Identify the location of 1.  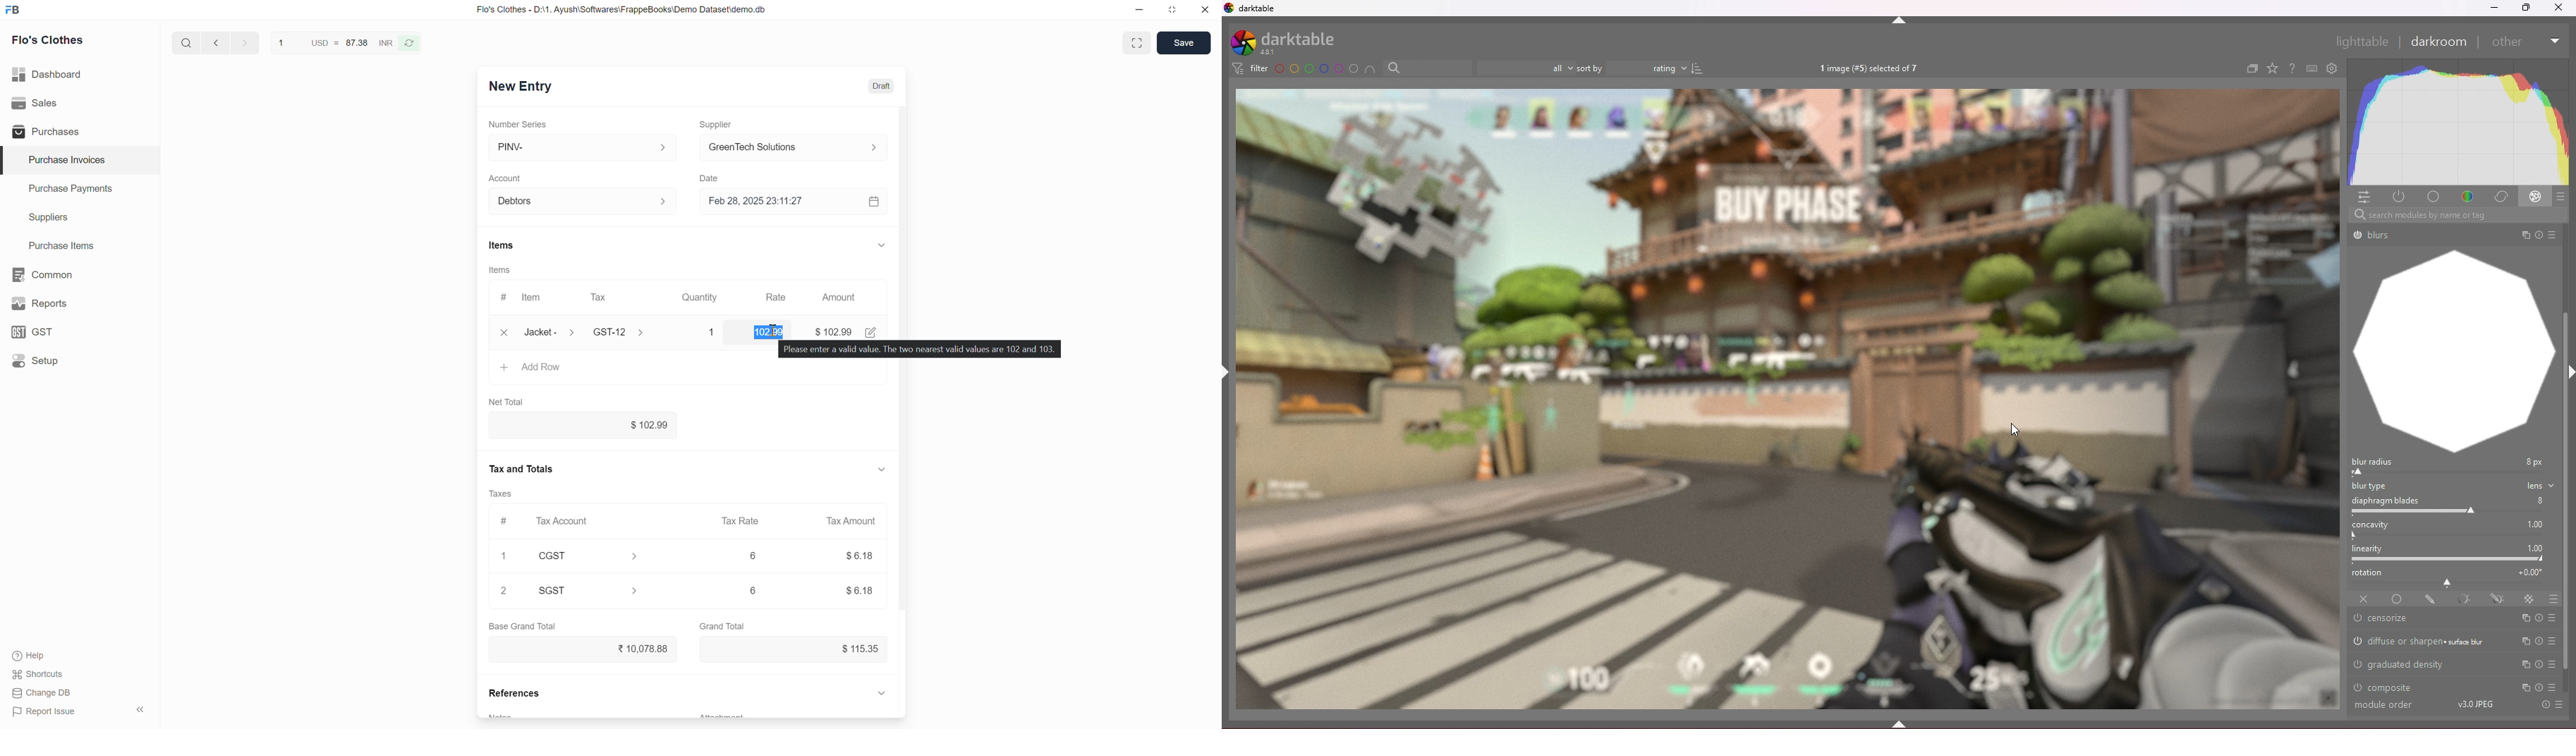
(504, 555).